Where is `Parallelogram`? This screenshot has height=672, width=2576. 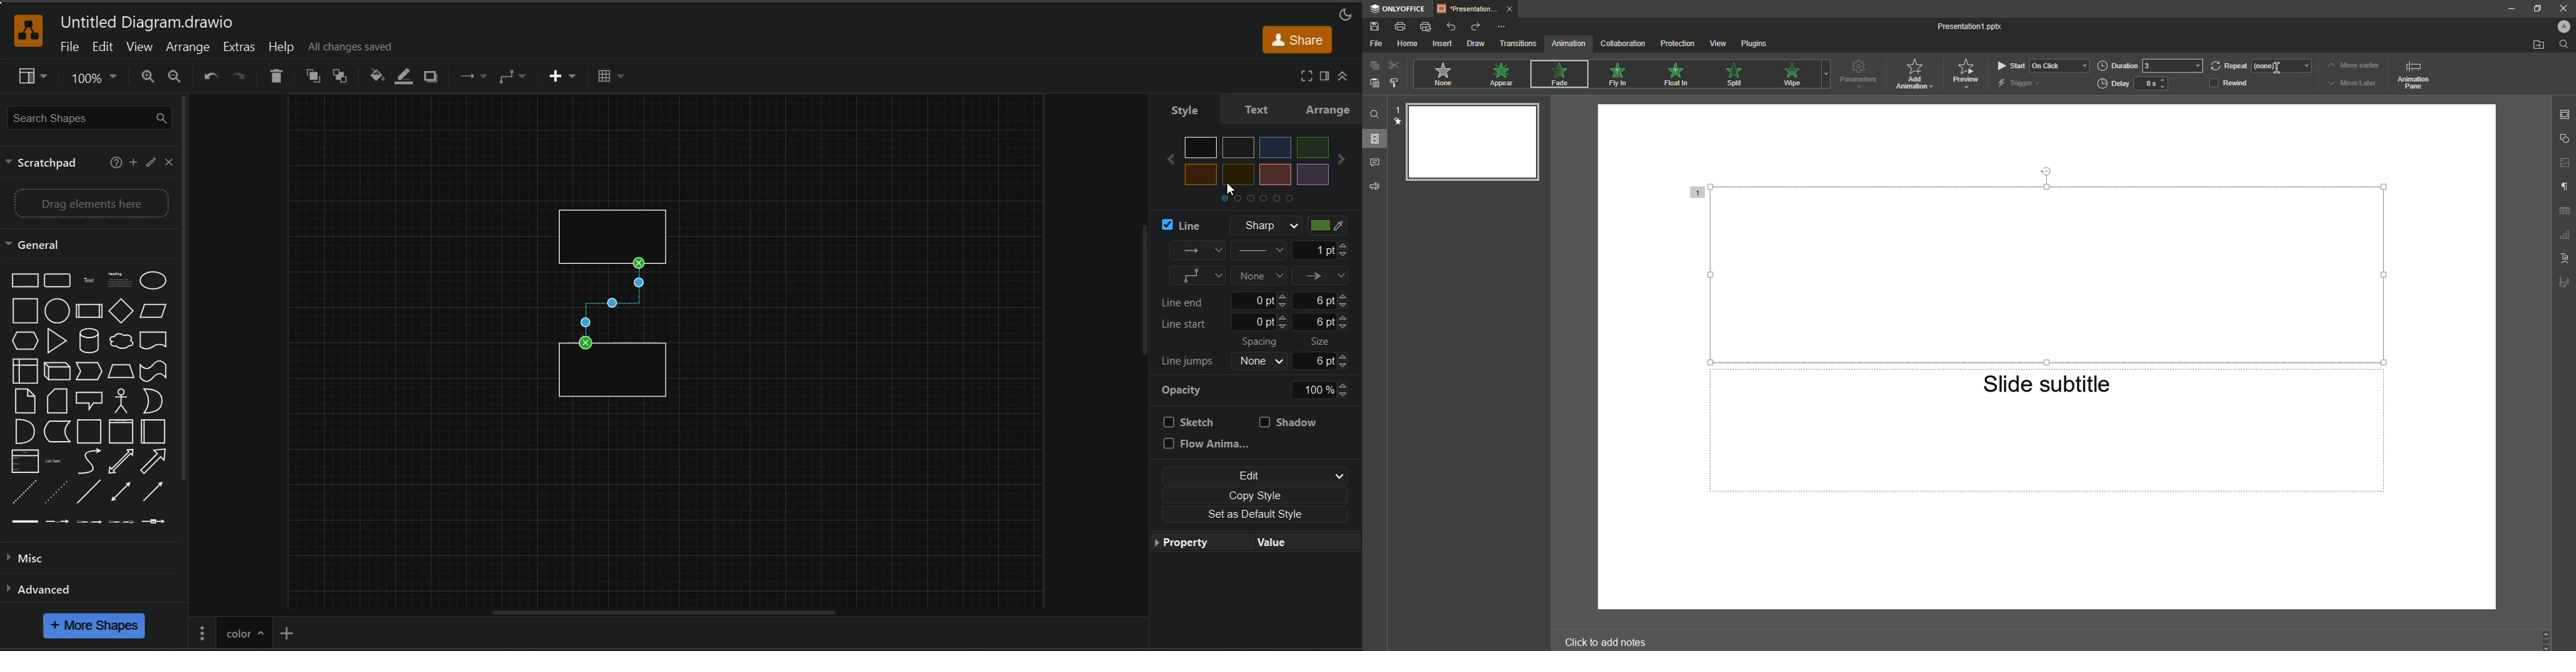
Parallelogram is located at coordinates (157, 311).